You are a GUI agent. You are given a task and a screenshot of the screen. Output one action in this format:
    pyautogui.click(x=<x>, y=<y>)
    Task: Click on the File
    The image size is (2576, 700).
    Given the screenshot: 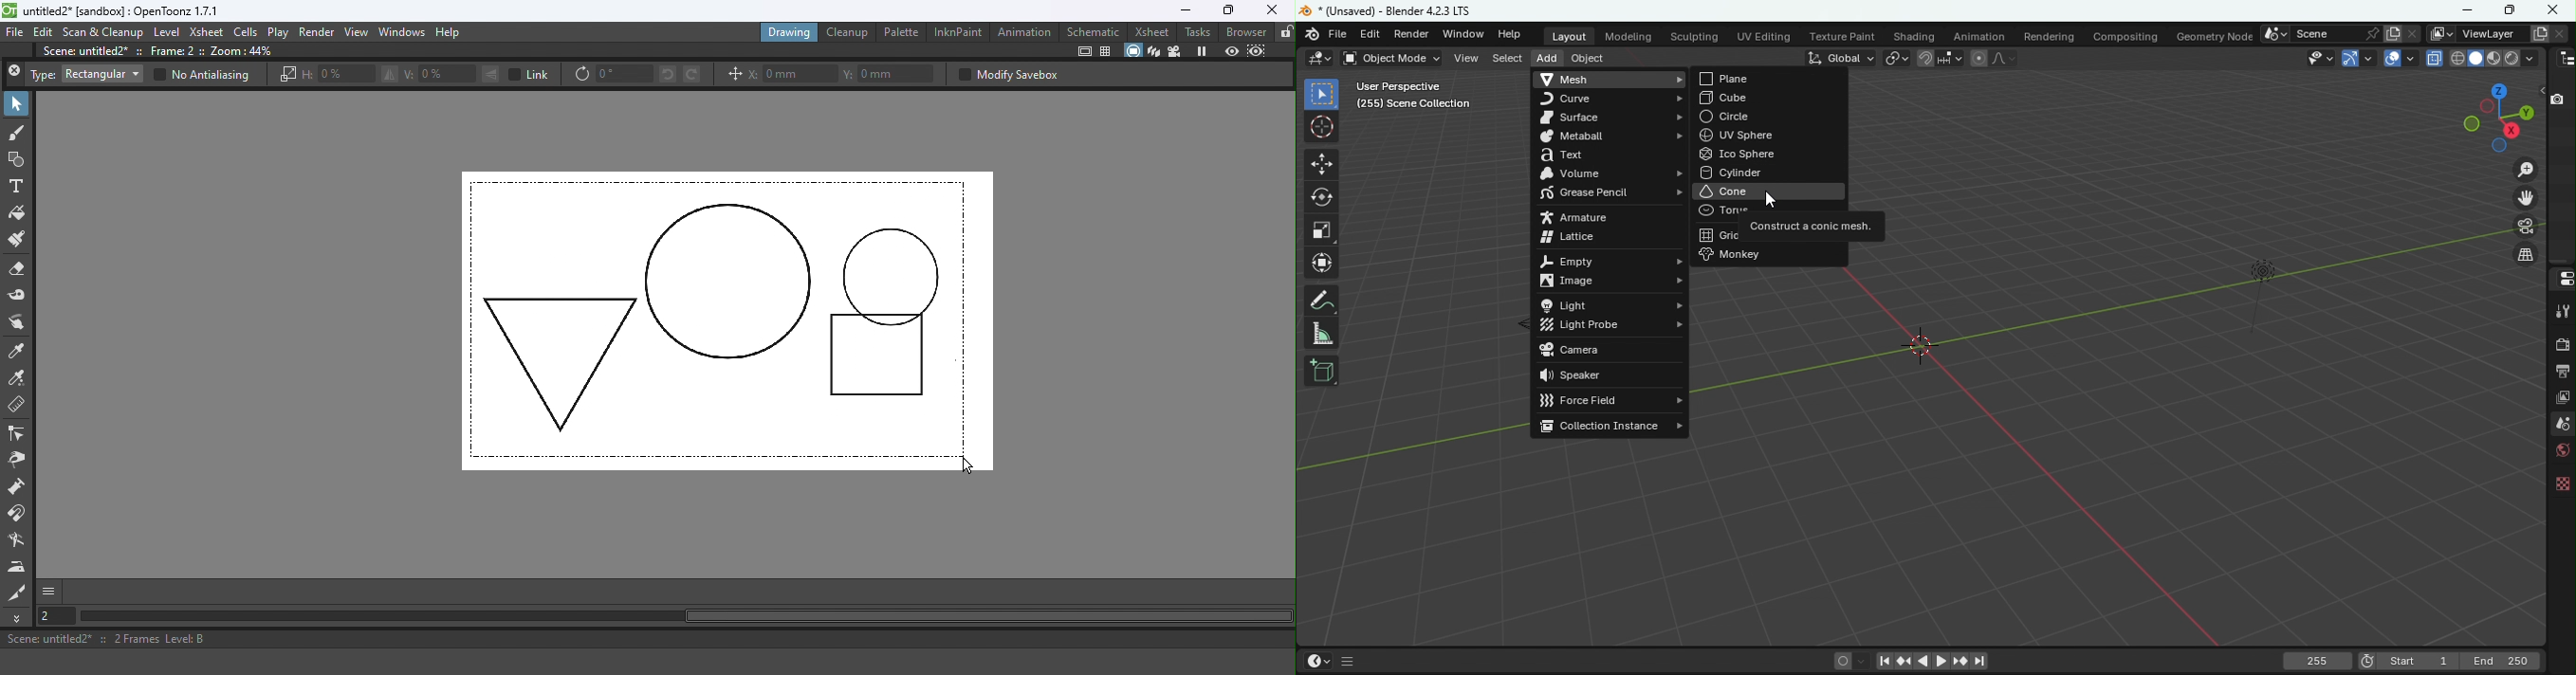 What is the action you would take?
    pyautogui.click(x=1340, y=34)
    